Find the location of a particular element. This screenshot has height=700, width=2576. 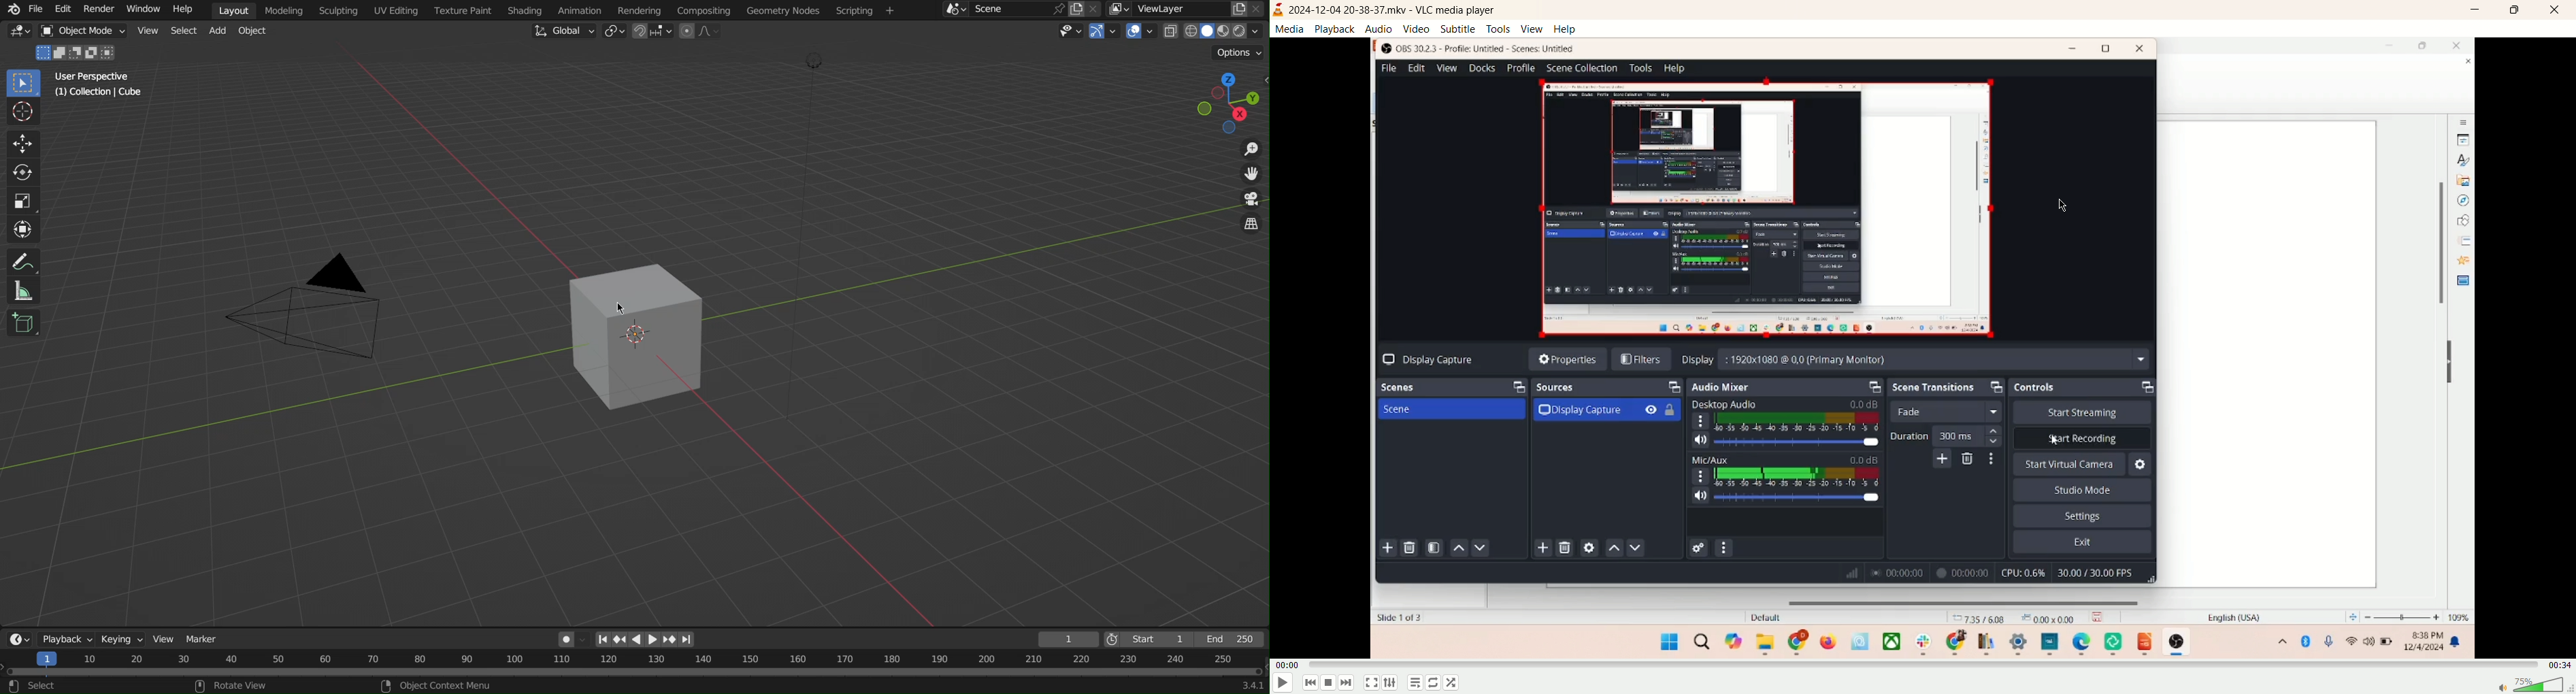

volume bar is located at coordinates (2523, 684).